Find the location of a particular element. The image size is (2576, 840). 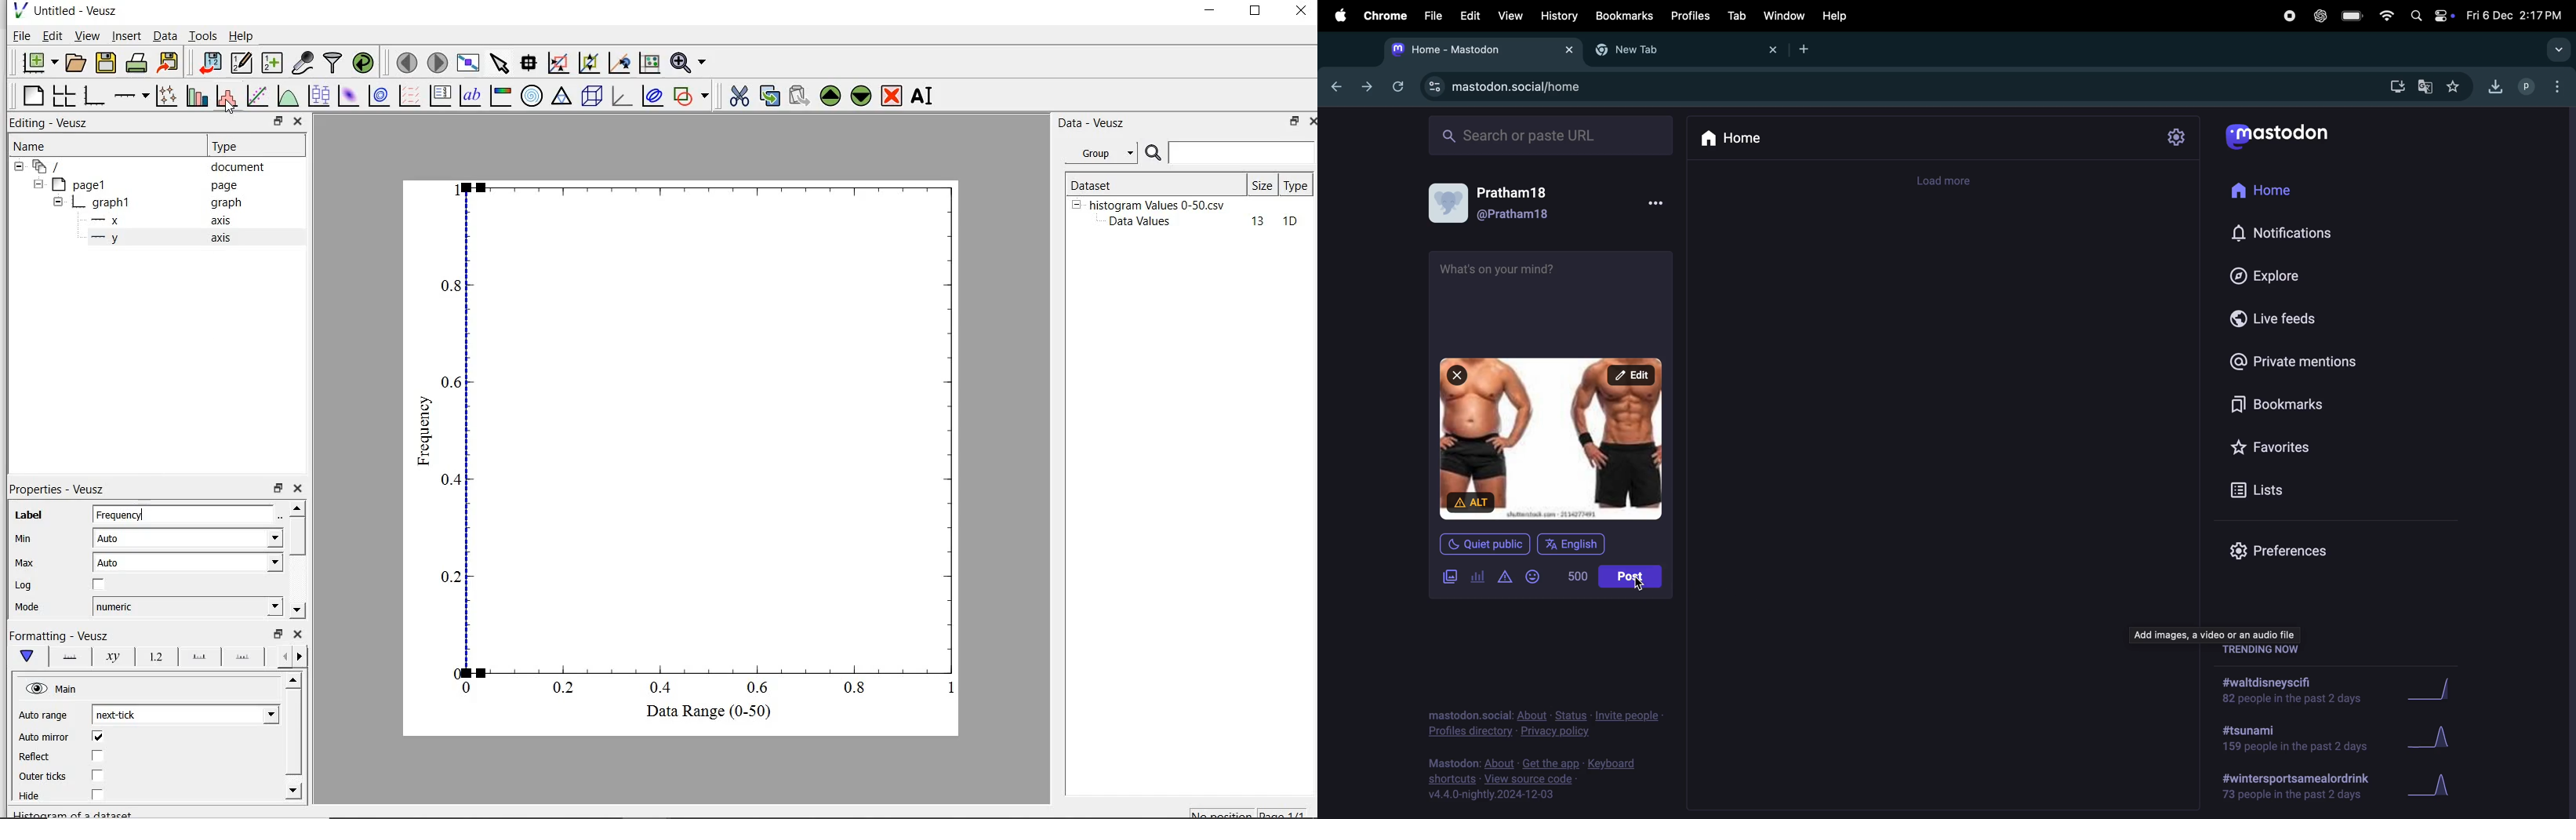

wifi is located at coordinates (2385, 15).